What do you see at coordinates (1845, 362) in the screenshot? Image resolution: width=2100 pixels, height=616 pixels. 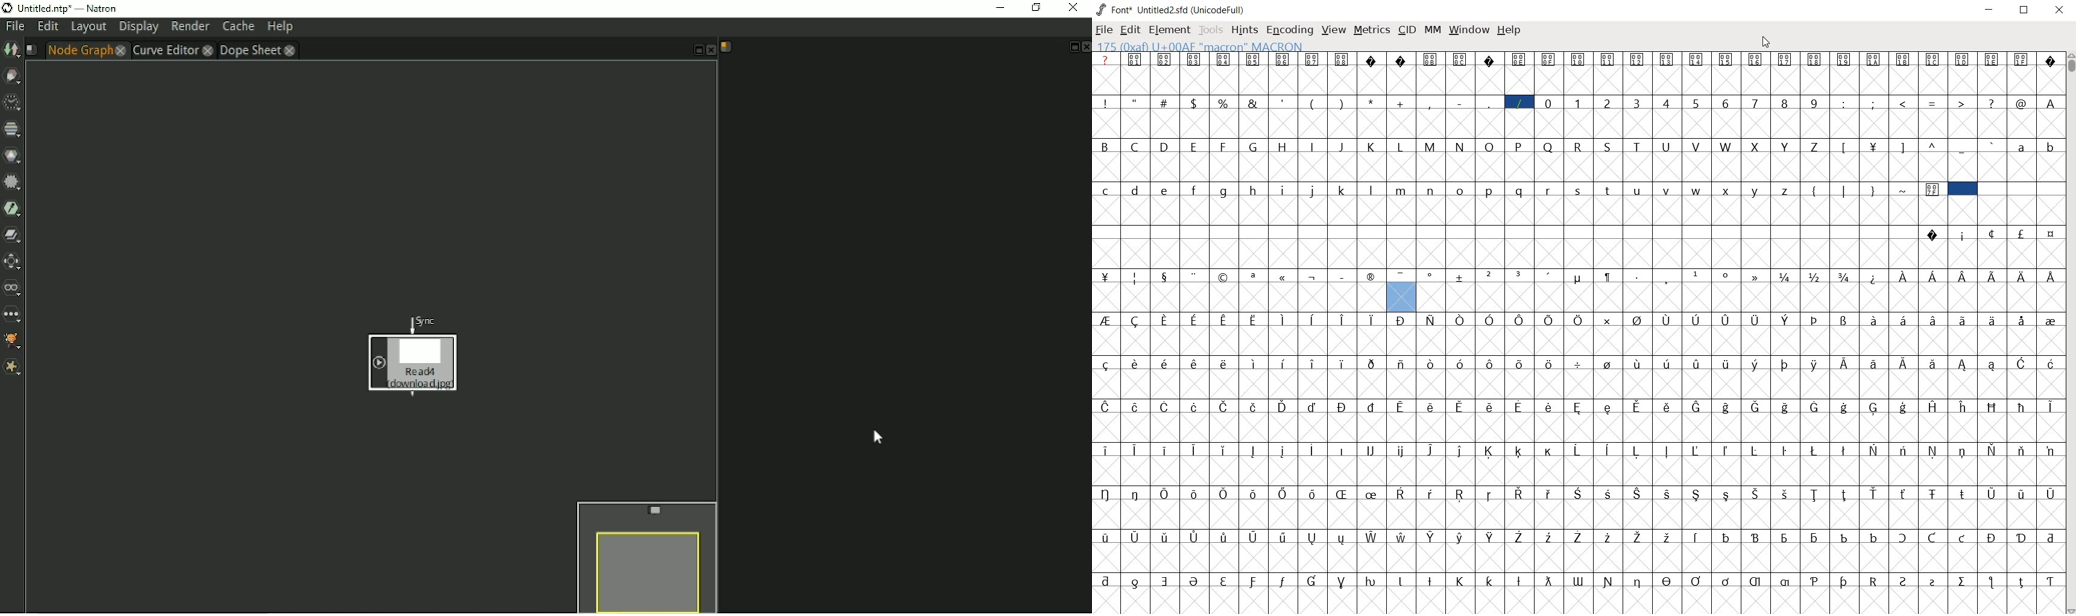 I see `Symbol` at bounding box center [1845, 362].